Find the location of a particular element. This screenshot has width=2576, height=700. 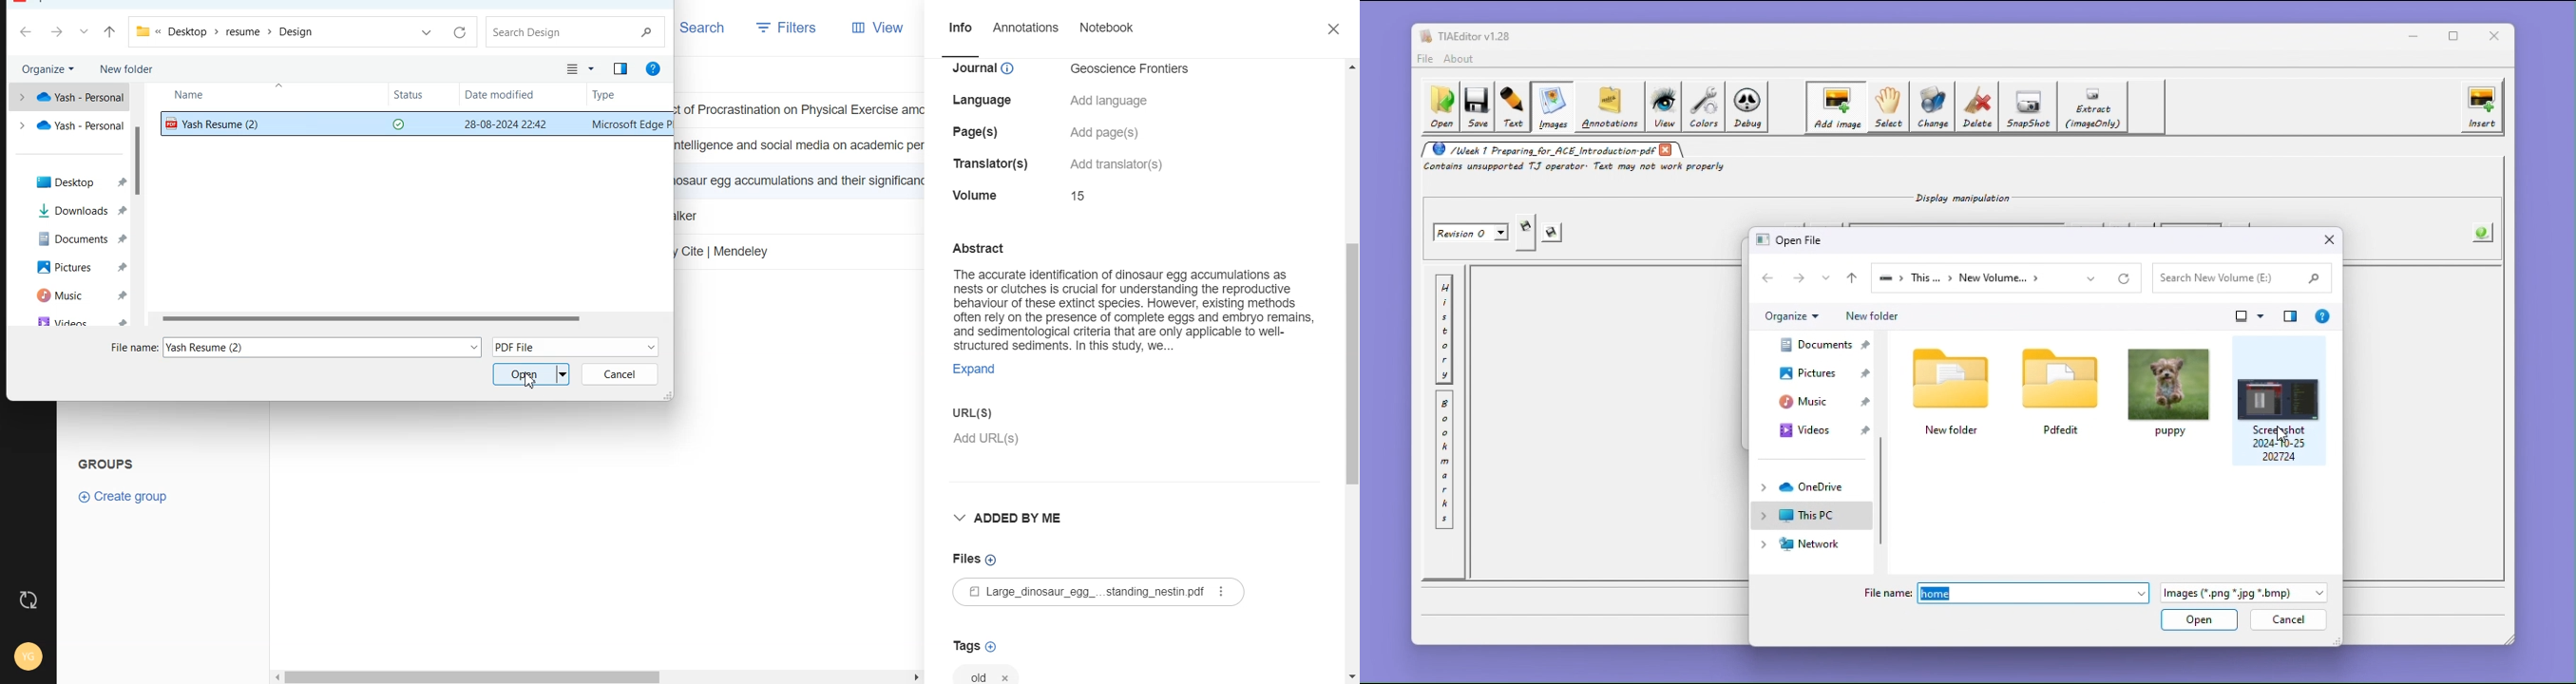

Notebook is located at coordinates (1108, 28).